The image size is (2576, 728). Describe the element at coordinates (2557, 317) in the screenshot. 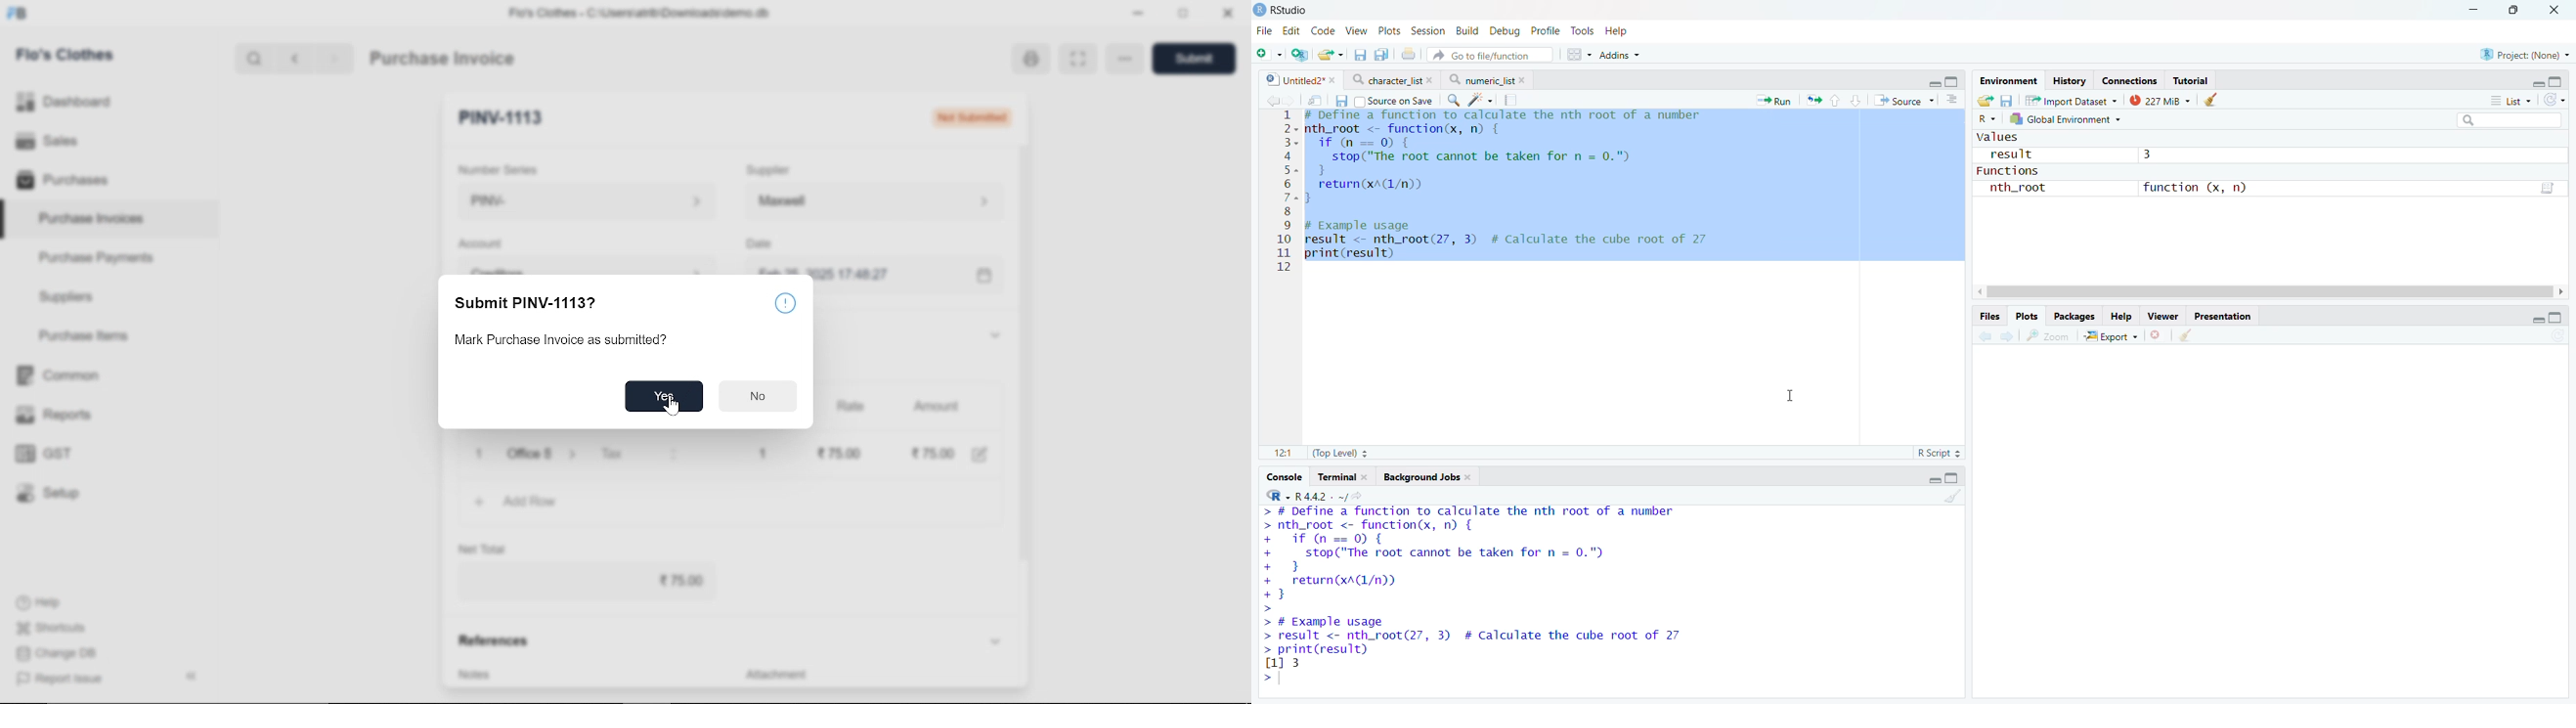

I see `Full height` at that location.